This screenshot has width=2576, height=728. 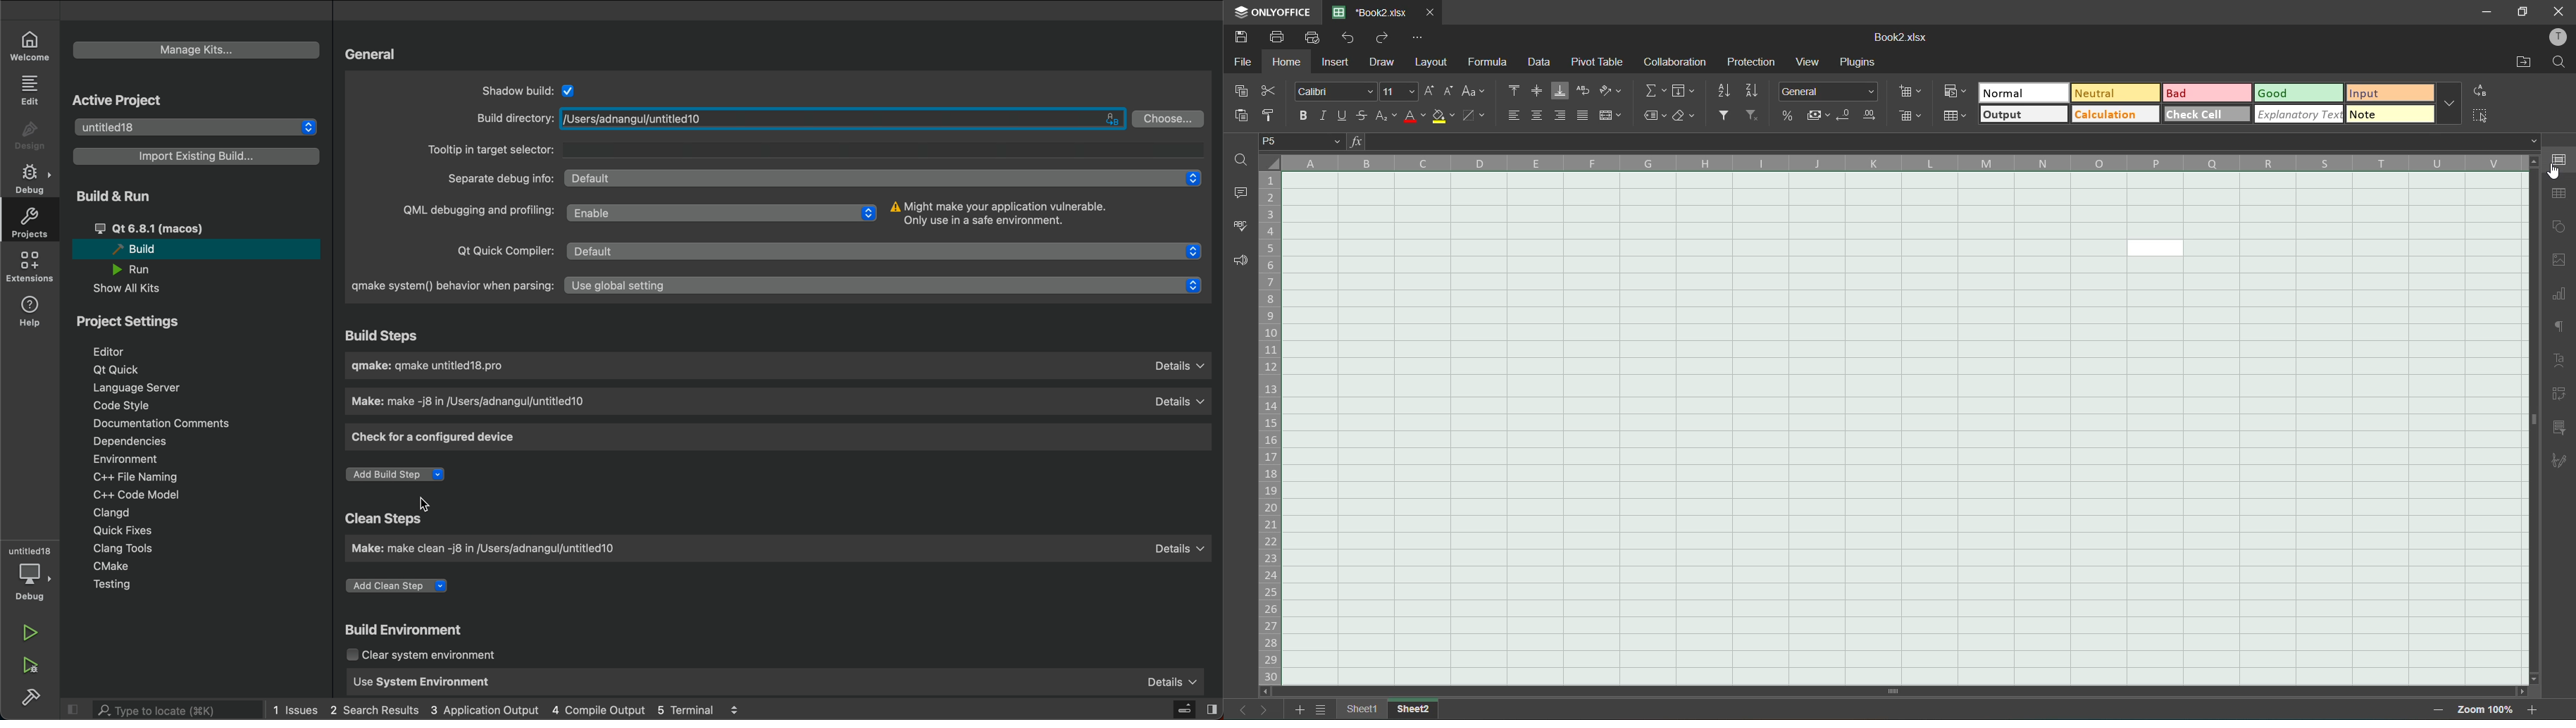 What do you see at coordinates (2561, 295) in the screenshot?
I see `charts` at bounding box center [2561, 295].